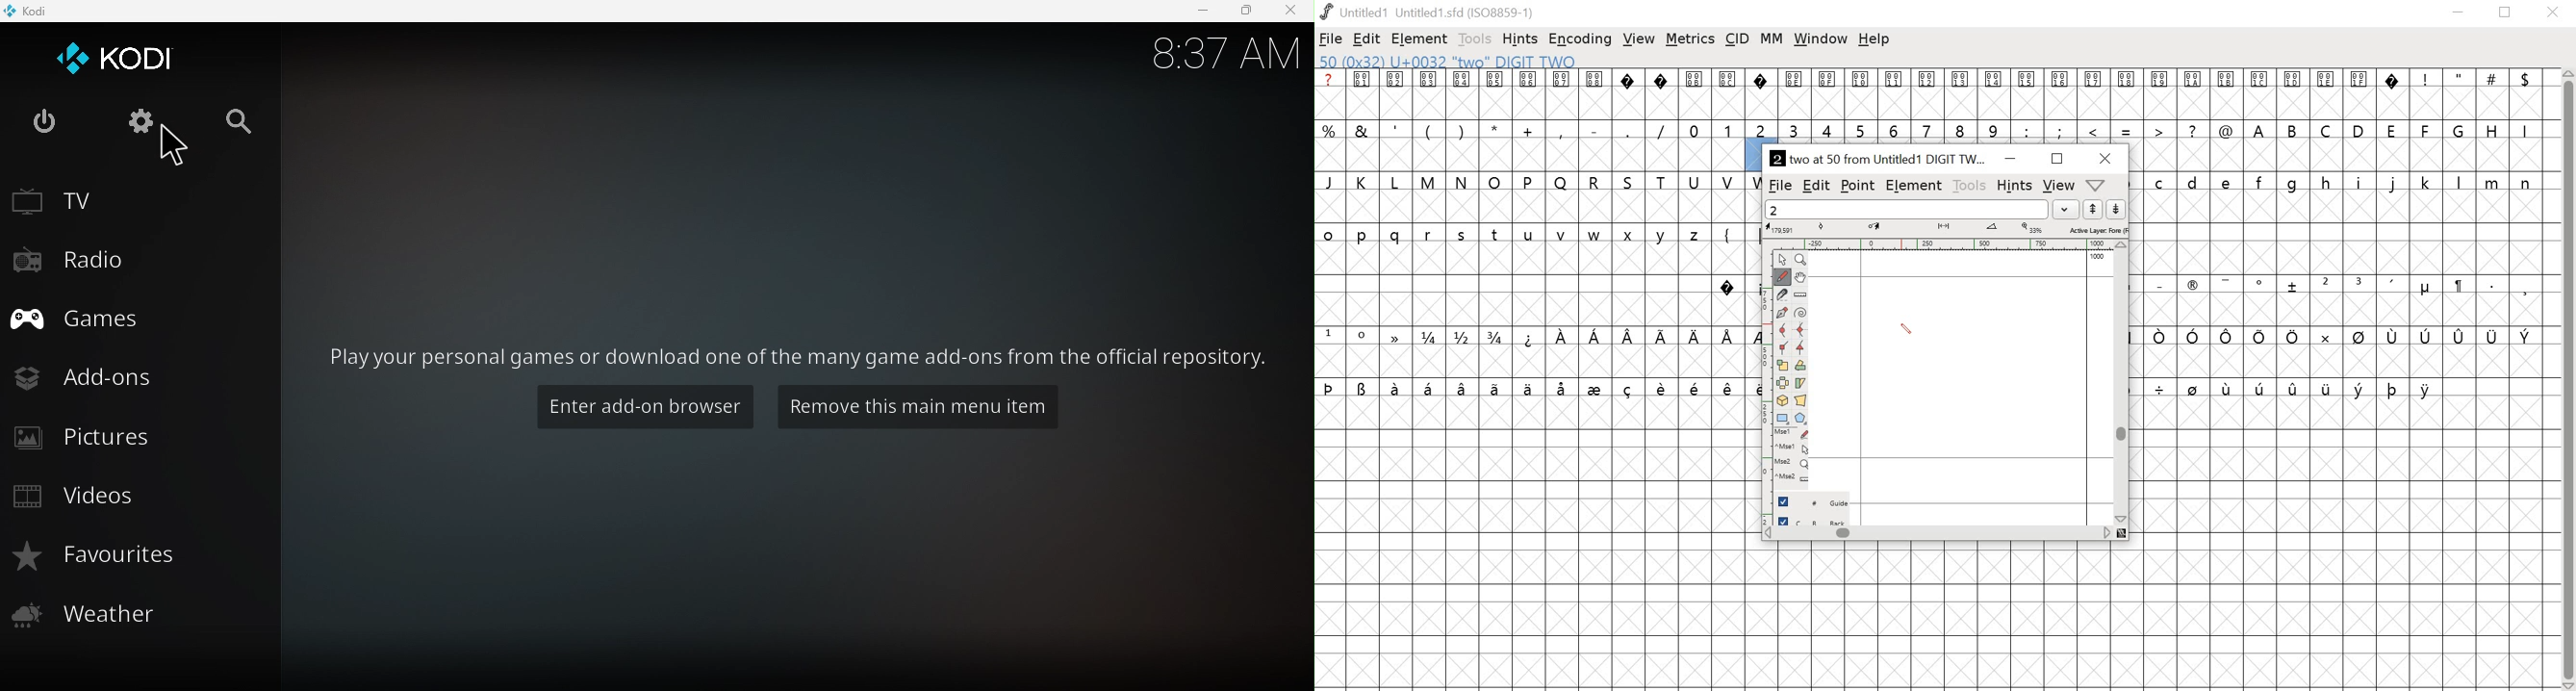  Describe the element at coordinates (140, 260) in the screenshot. I see `Radio` at that location.